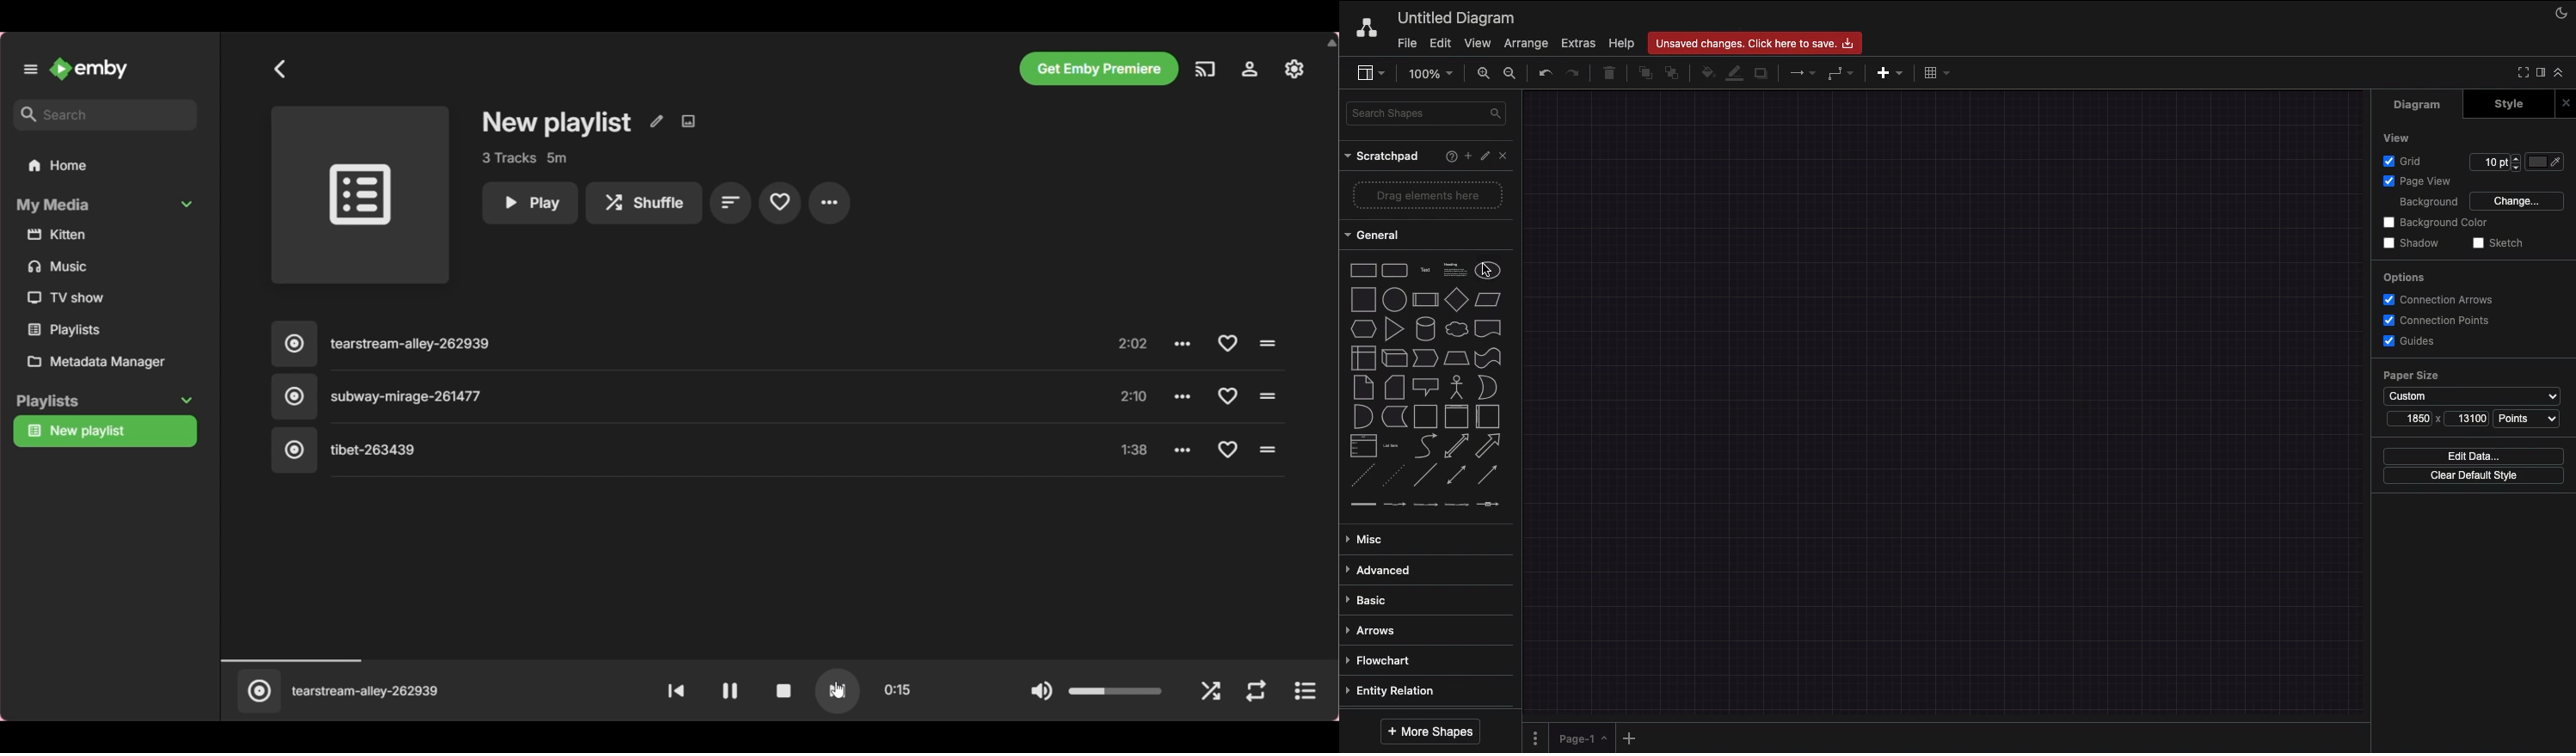 The height and width of the screenshot is (756, 2576). Describe the element at coordinates (1362, 357) in the screenshot. I see `Internal storage` at that location.